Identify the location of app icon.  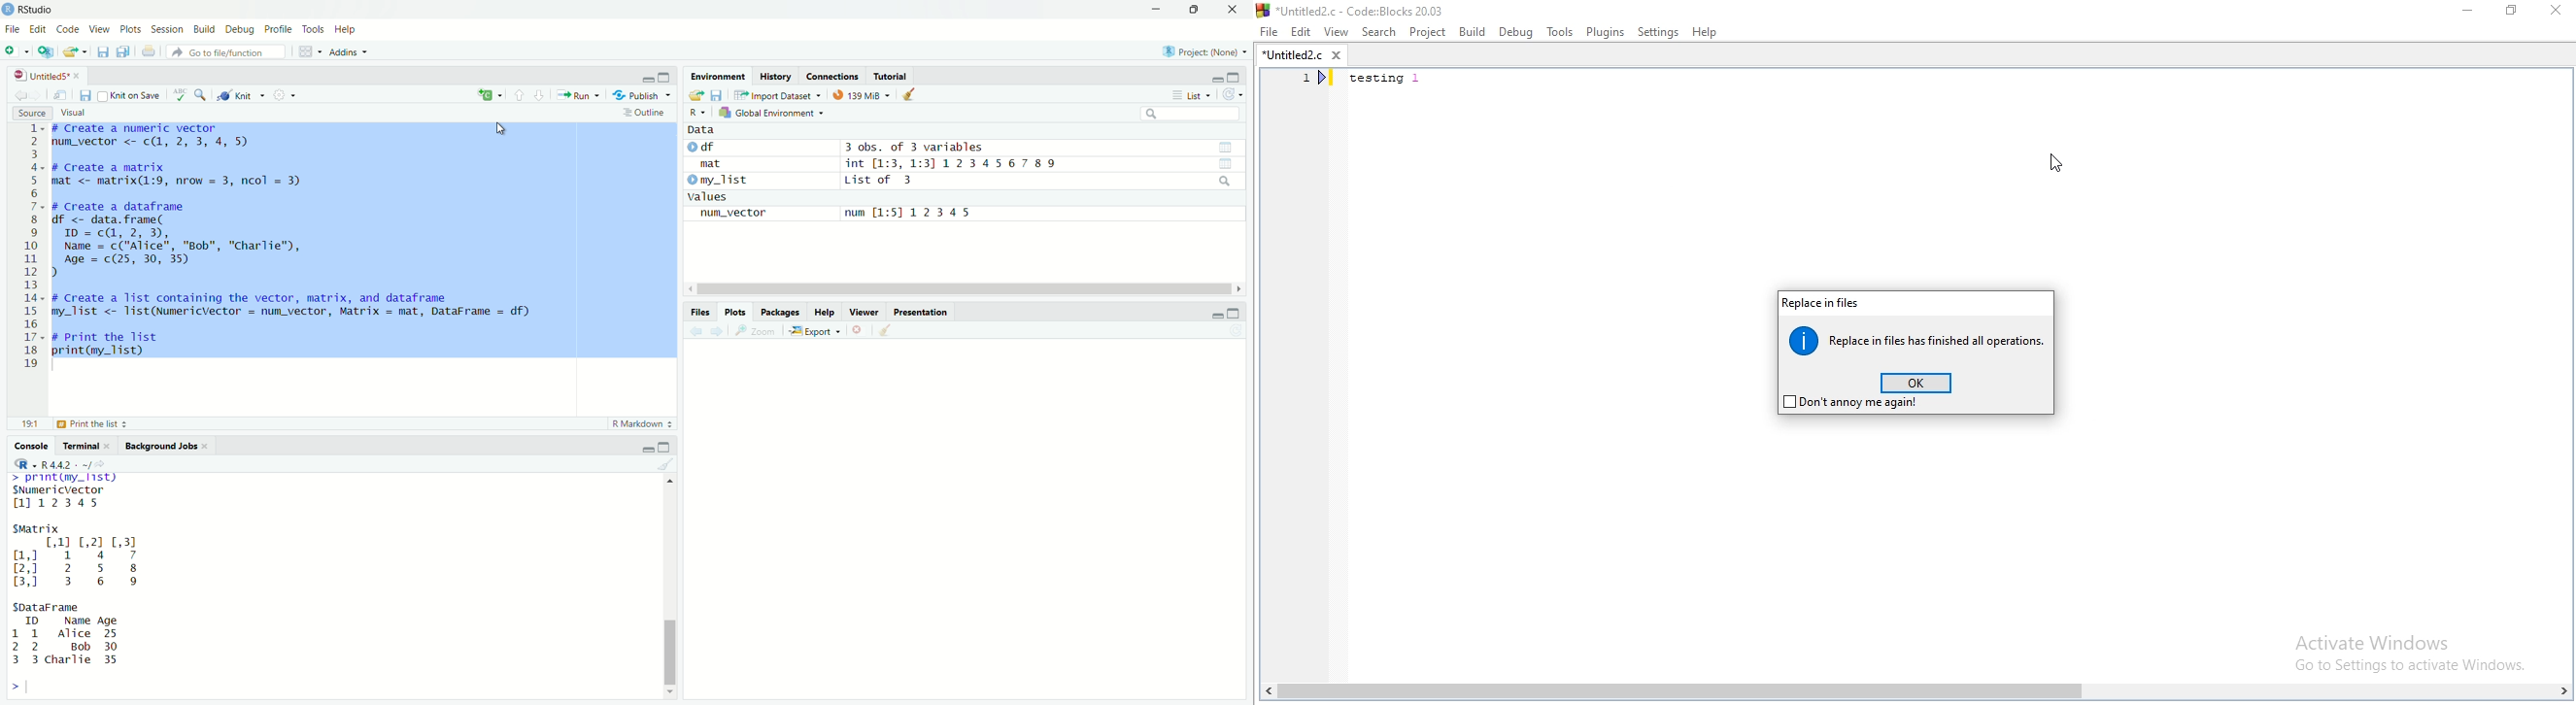
(8, 8).